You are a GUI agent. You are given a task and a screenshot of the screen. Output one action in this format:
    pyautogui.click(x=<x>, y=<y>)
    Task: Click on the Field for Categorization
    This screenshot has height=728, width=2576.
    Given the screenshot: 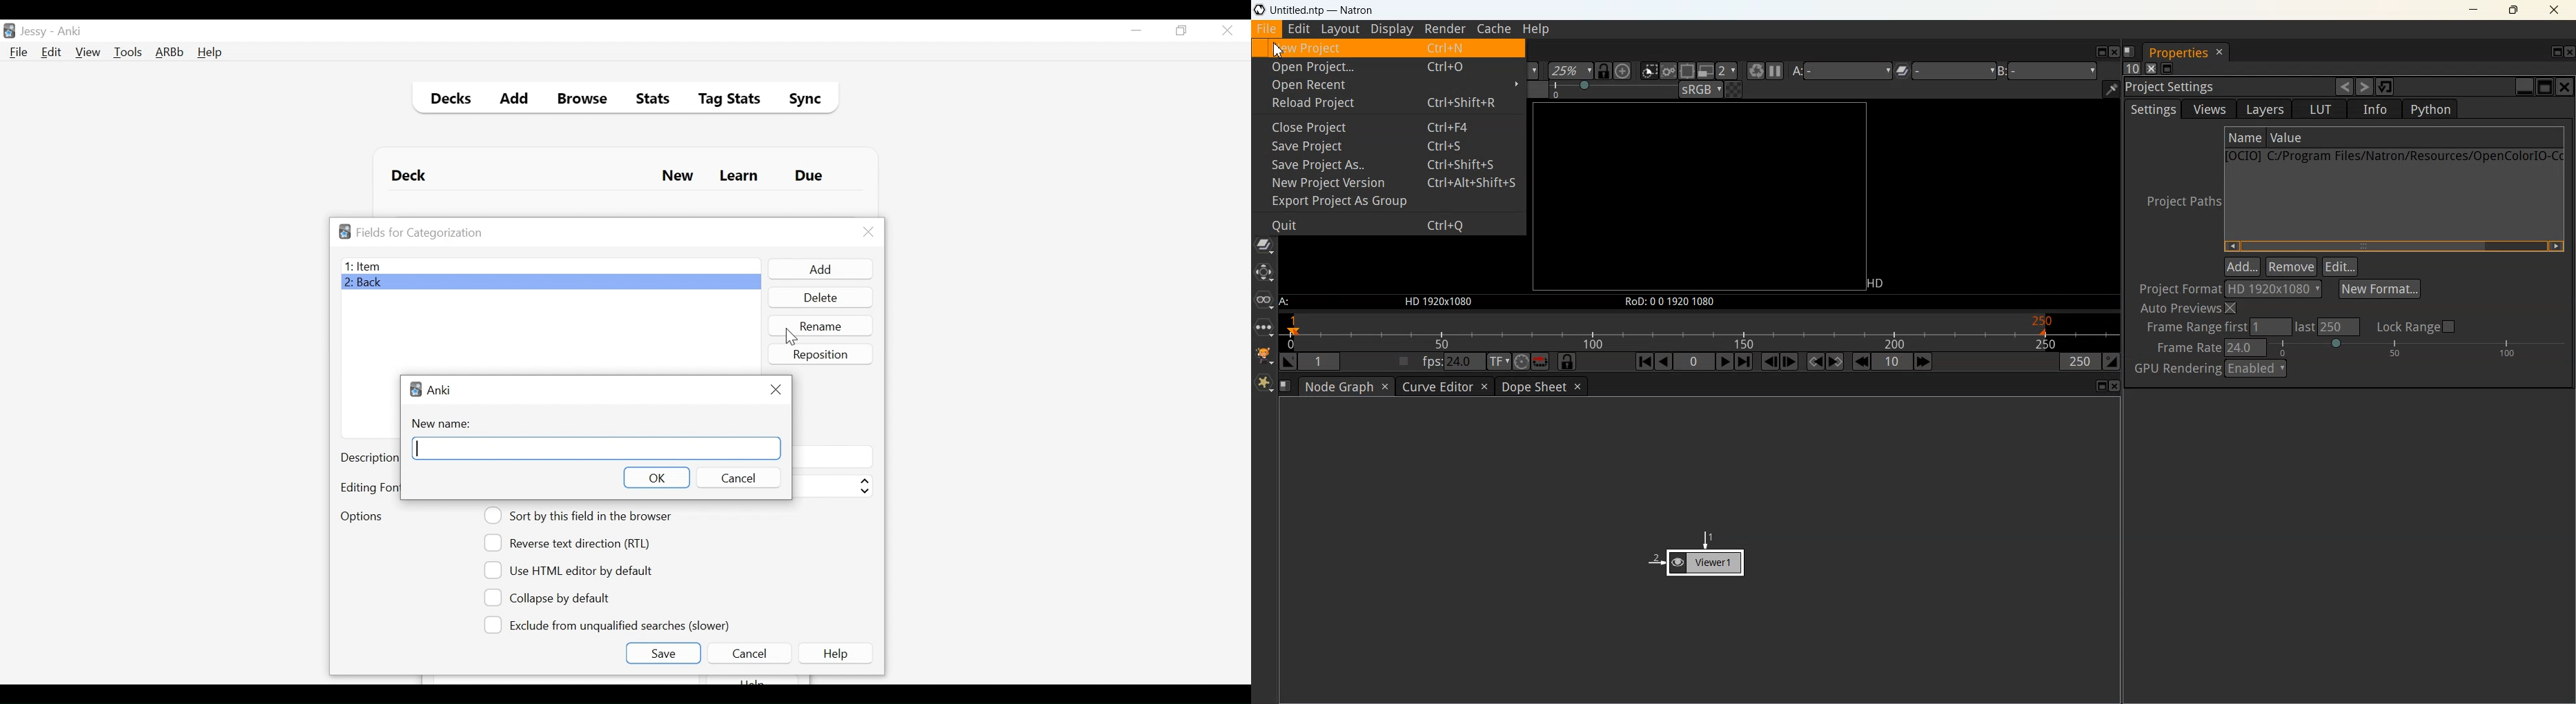 What is the action you would take?
    pyautogui.click(x=420, y=233)
    